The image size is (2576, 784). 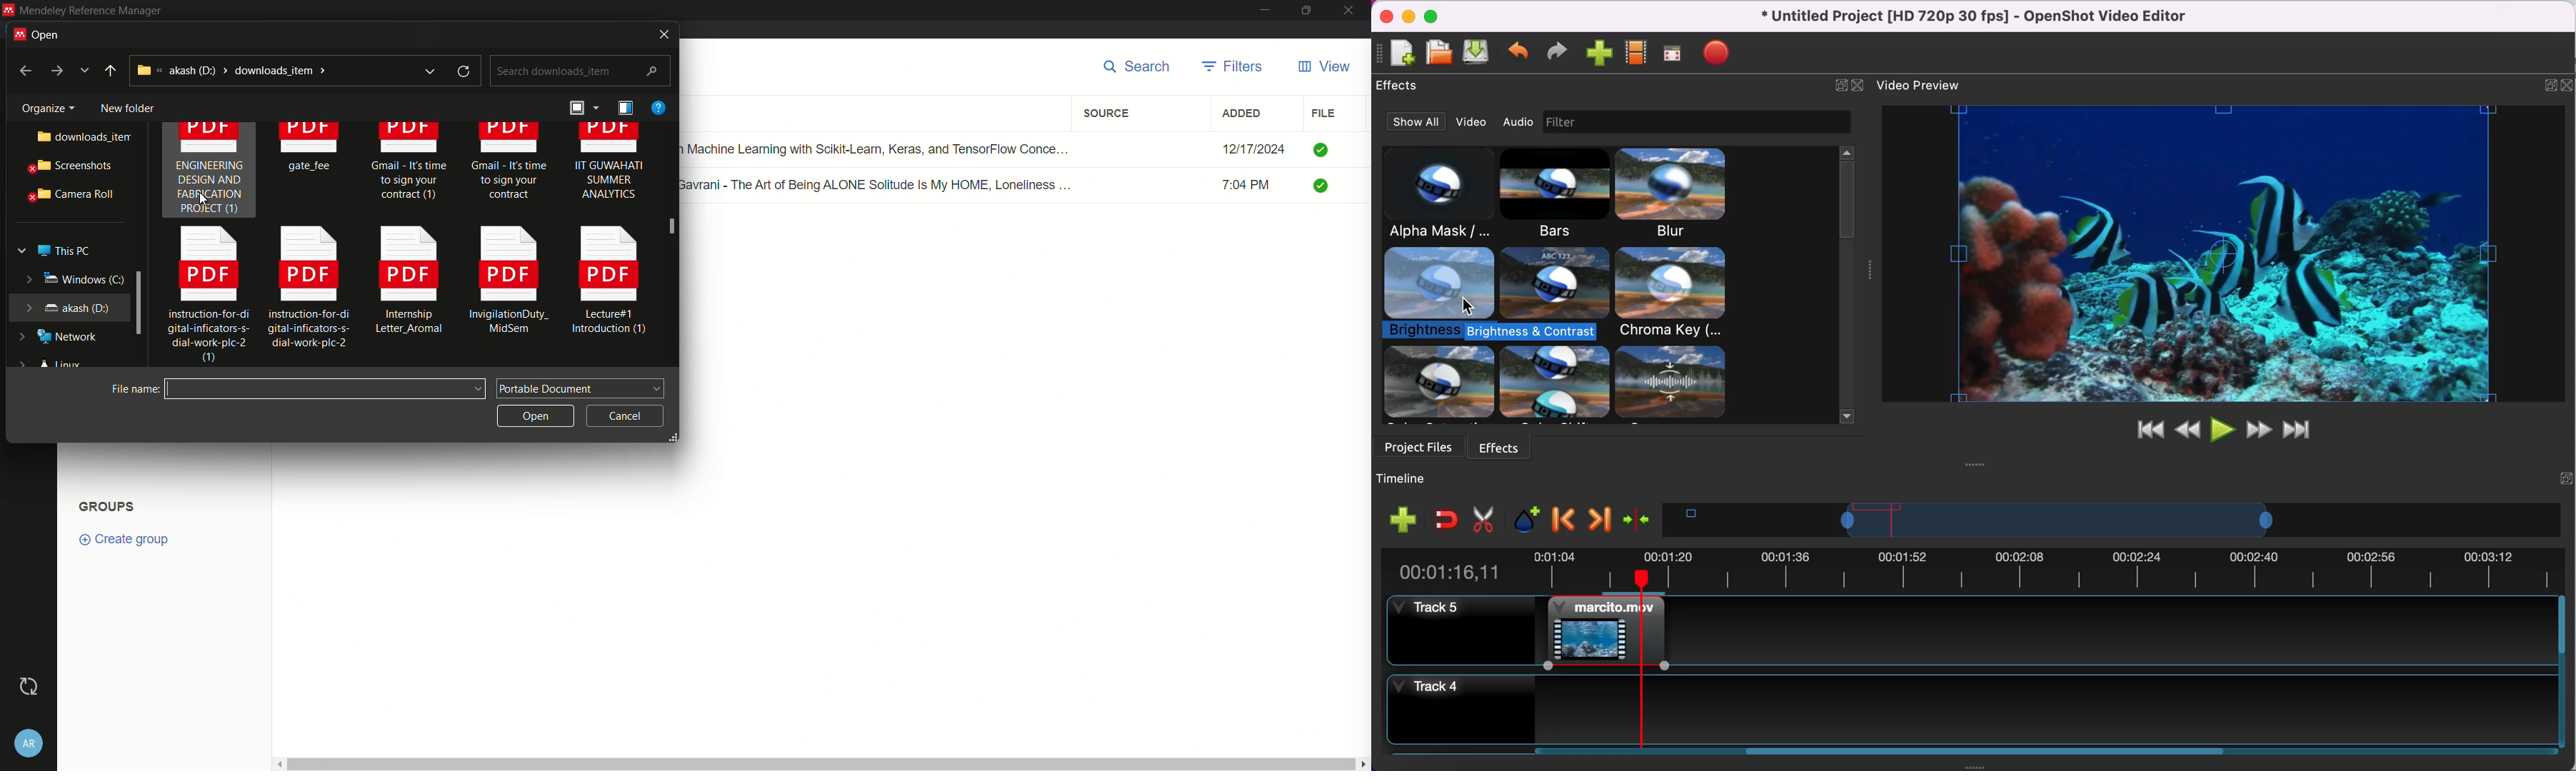 I want to click on brightness and contrast, so click(x=1440, y=295).